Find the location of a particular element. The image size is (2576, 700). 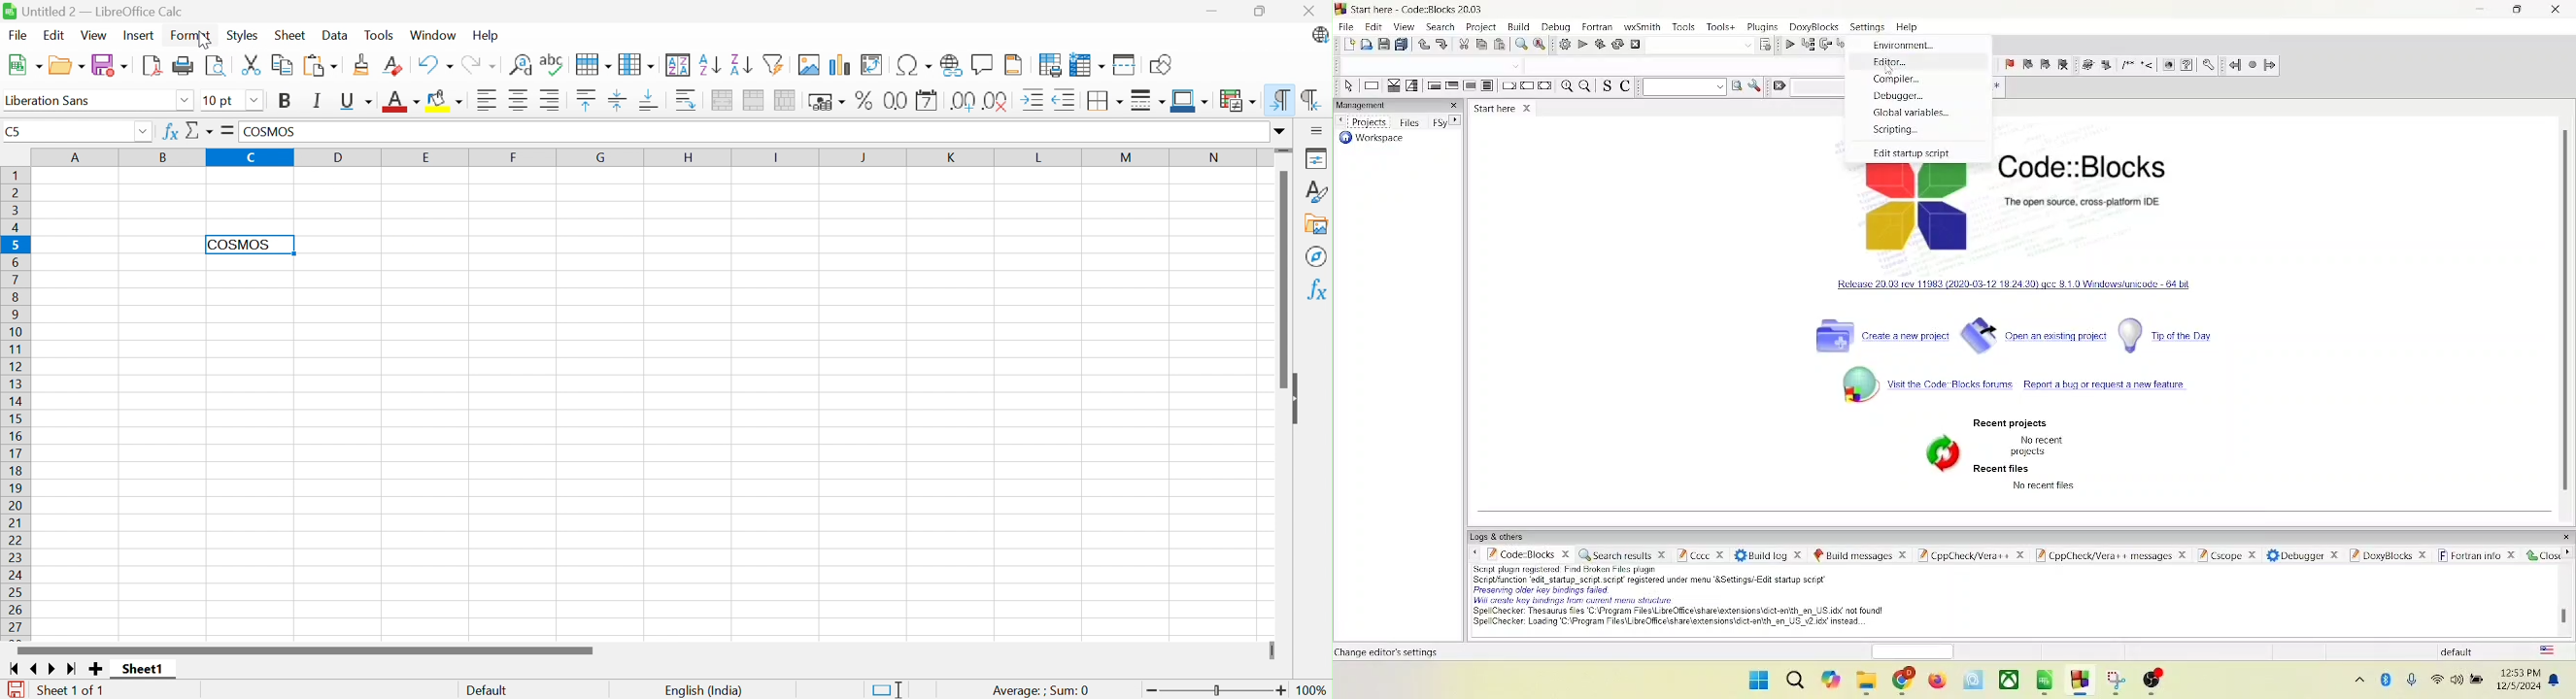

replace is located at coordinates (1540, 45).